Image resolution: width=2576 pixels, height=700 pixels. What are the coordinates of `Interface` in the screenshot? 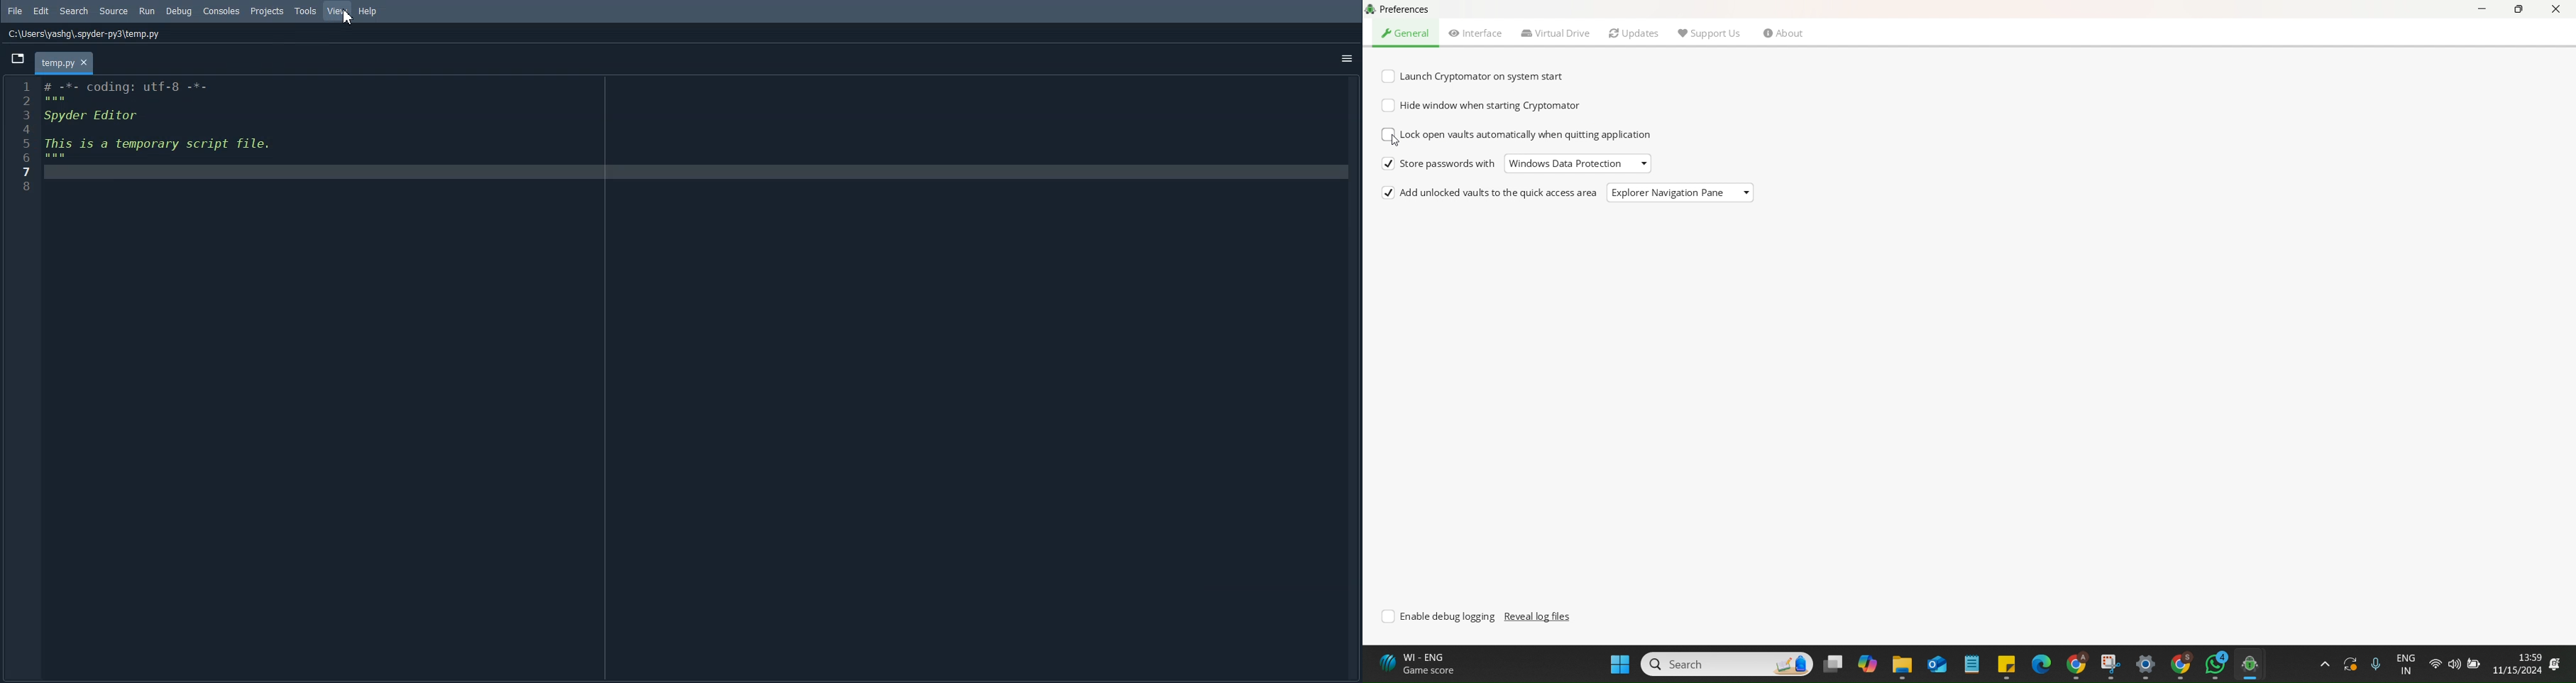 It's located at (1476, 33).